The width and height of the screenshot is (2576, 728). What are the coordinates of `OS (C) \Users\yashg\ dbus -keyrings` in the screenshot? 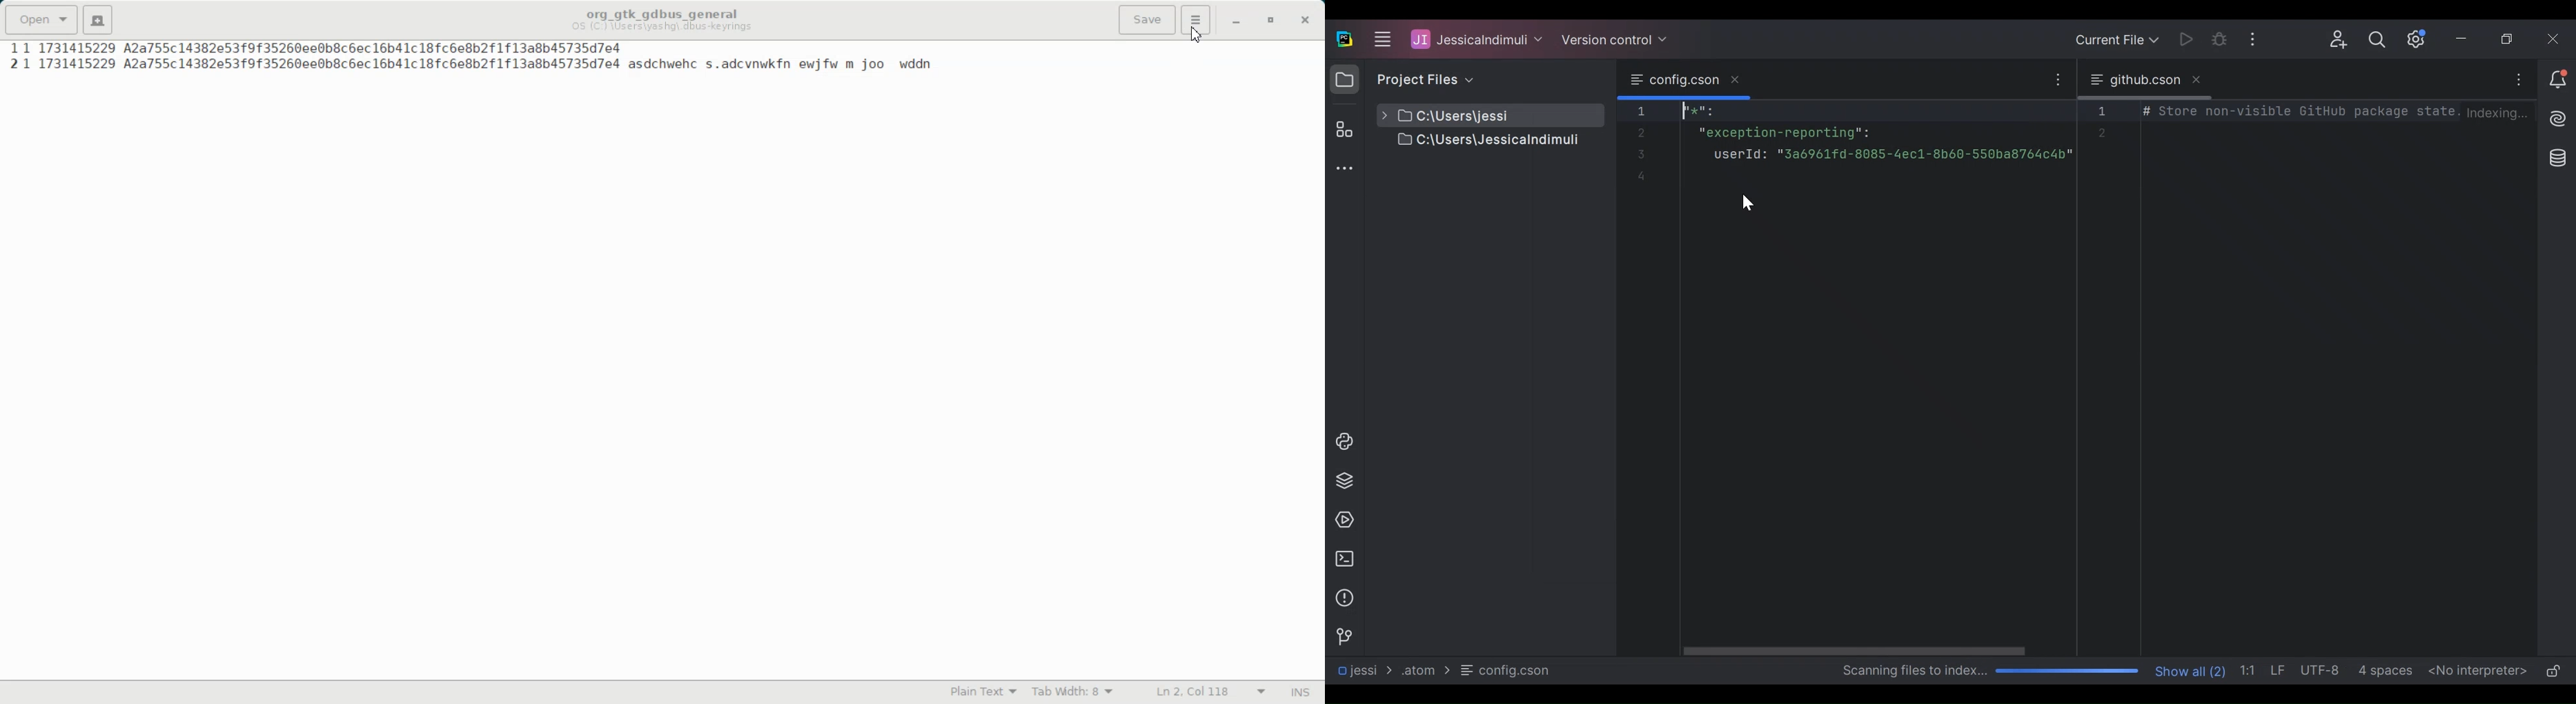 It's located at (665, 29).